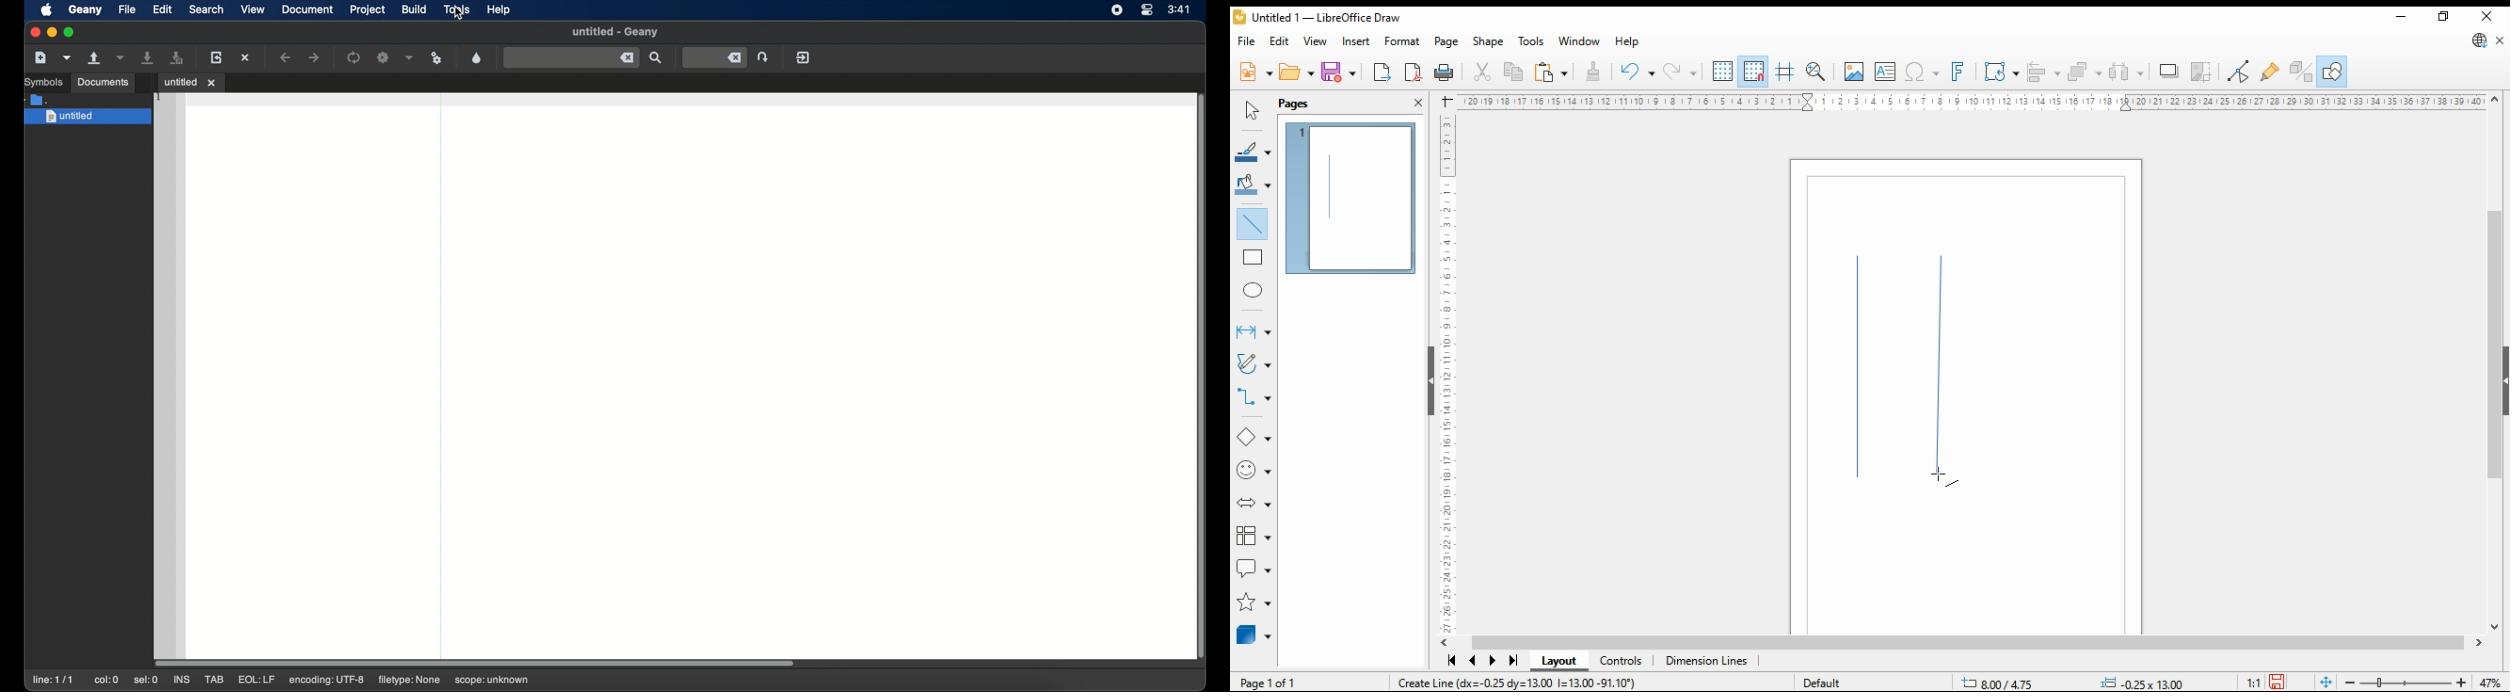 Image resolution: width=2520 pixels, height=700 pixels. Describe the element at coordinates (1722, 72) in the screenshot. I see `show grids` at that location.